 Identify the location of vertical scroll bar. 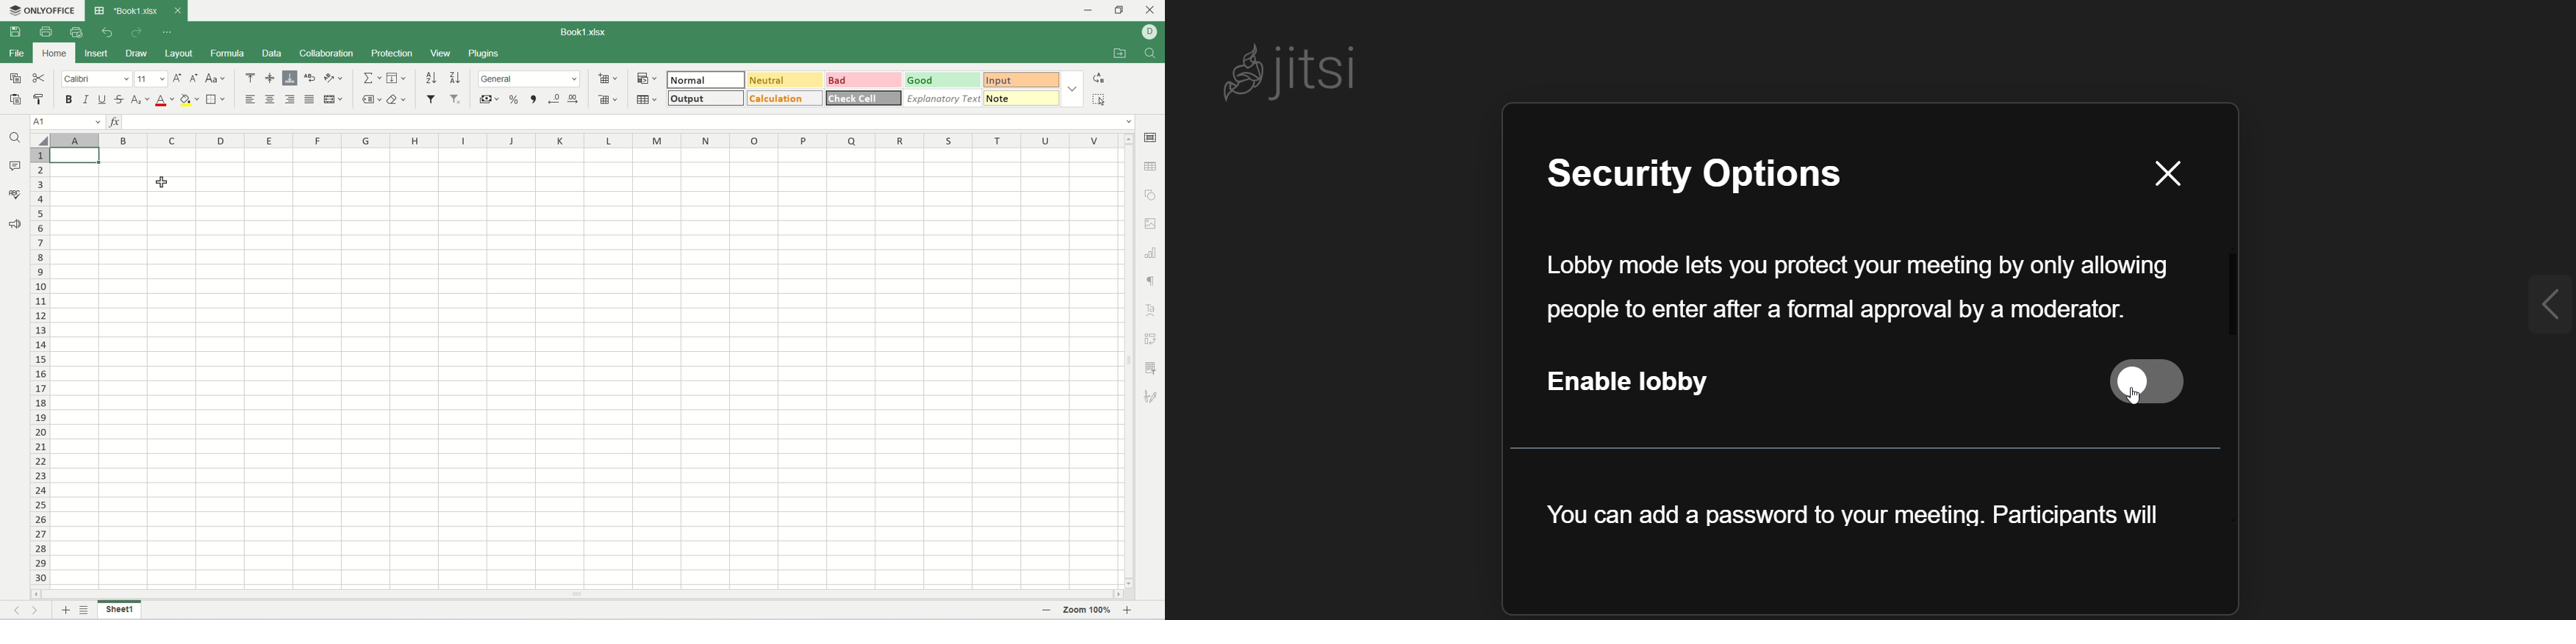
(1128, 359).